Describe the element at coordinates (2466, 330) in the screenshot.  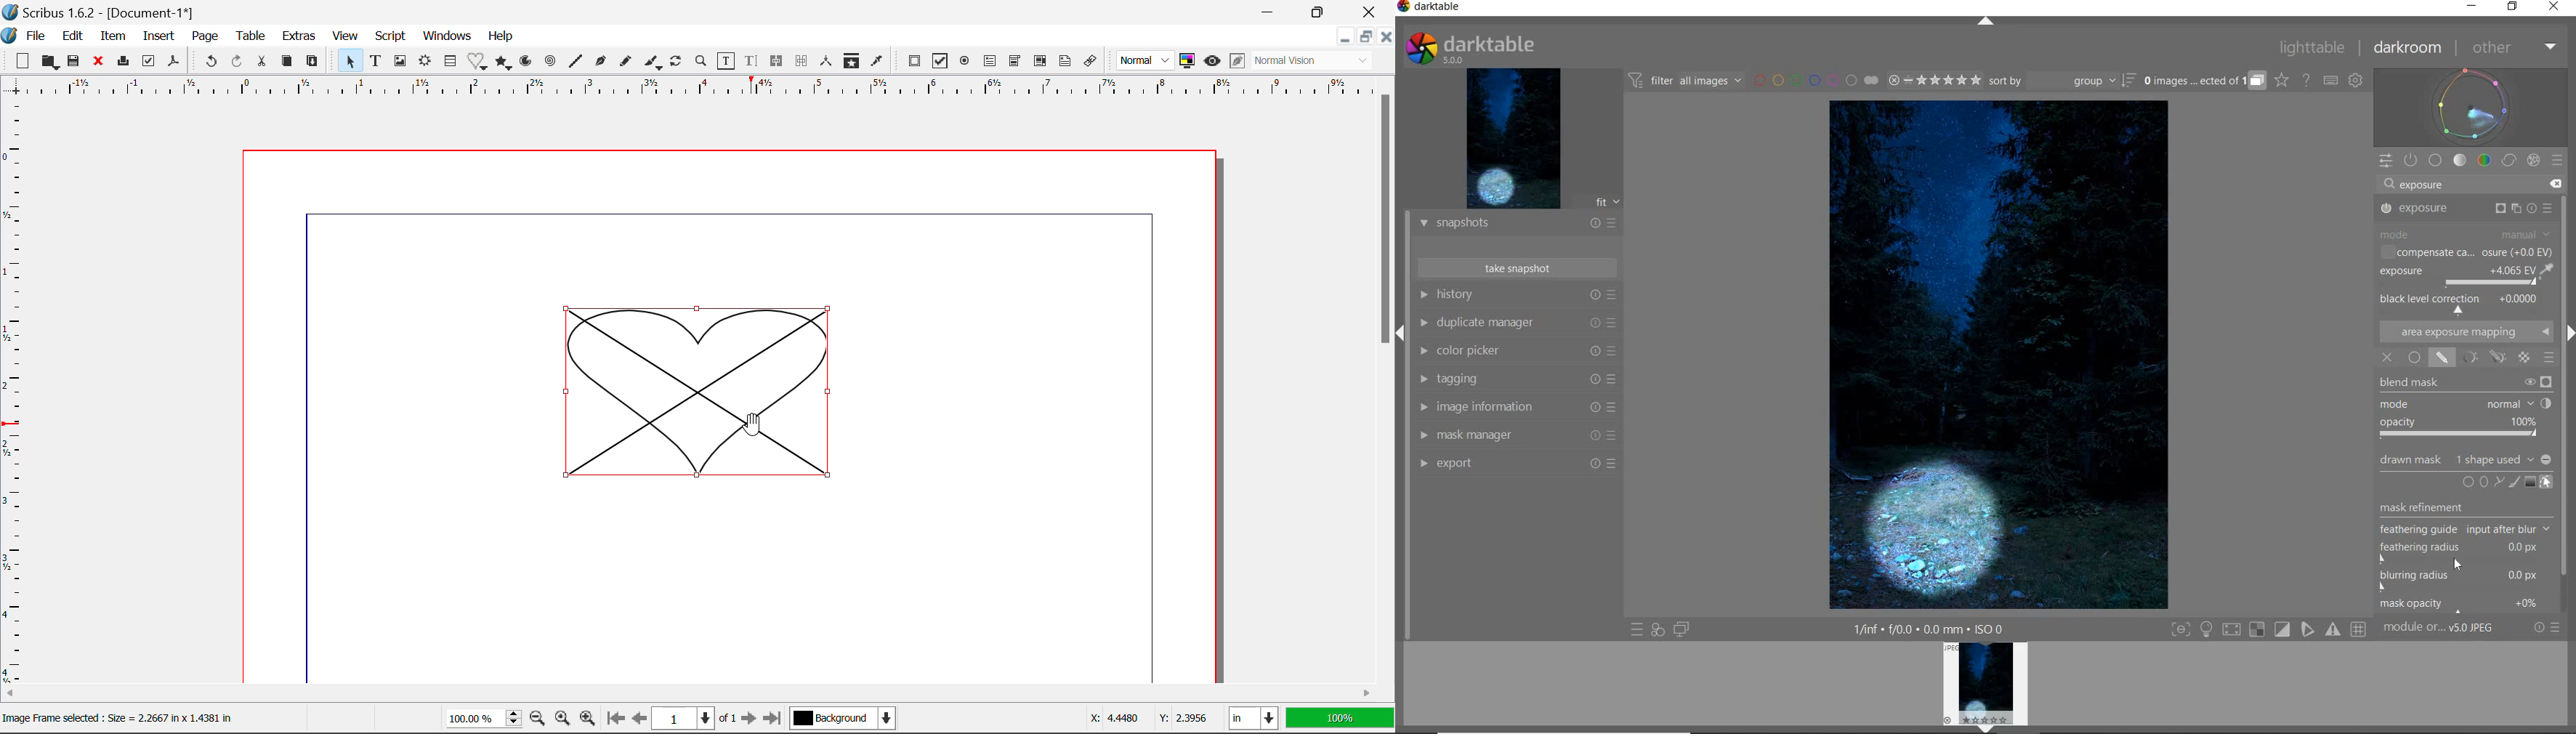
I see `AREA EXPOSURE MAPPING` at that location.